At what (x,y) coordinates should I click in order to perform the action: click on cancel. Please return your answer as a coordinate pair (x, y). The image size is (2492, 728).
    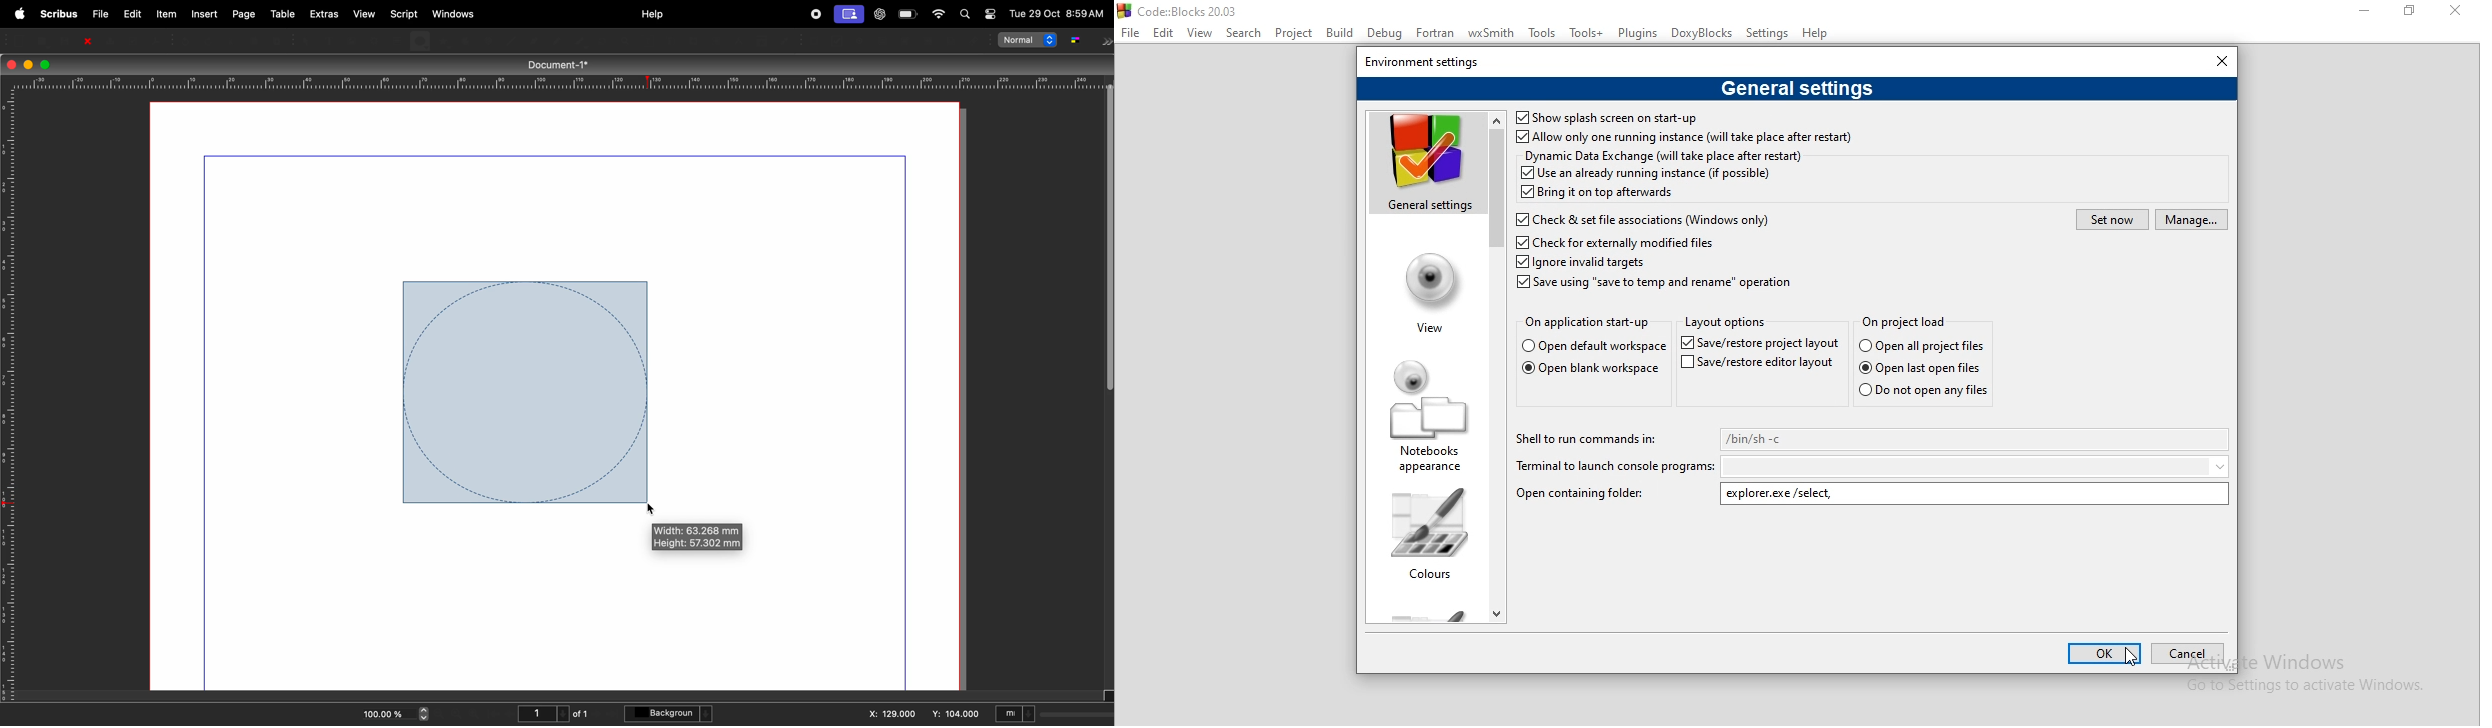
    Looking at the image, I should click on (2189, 653).